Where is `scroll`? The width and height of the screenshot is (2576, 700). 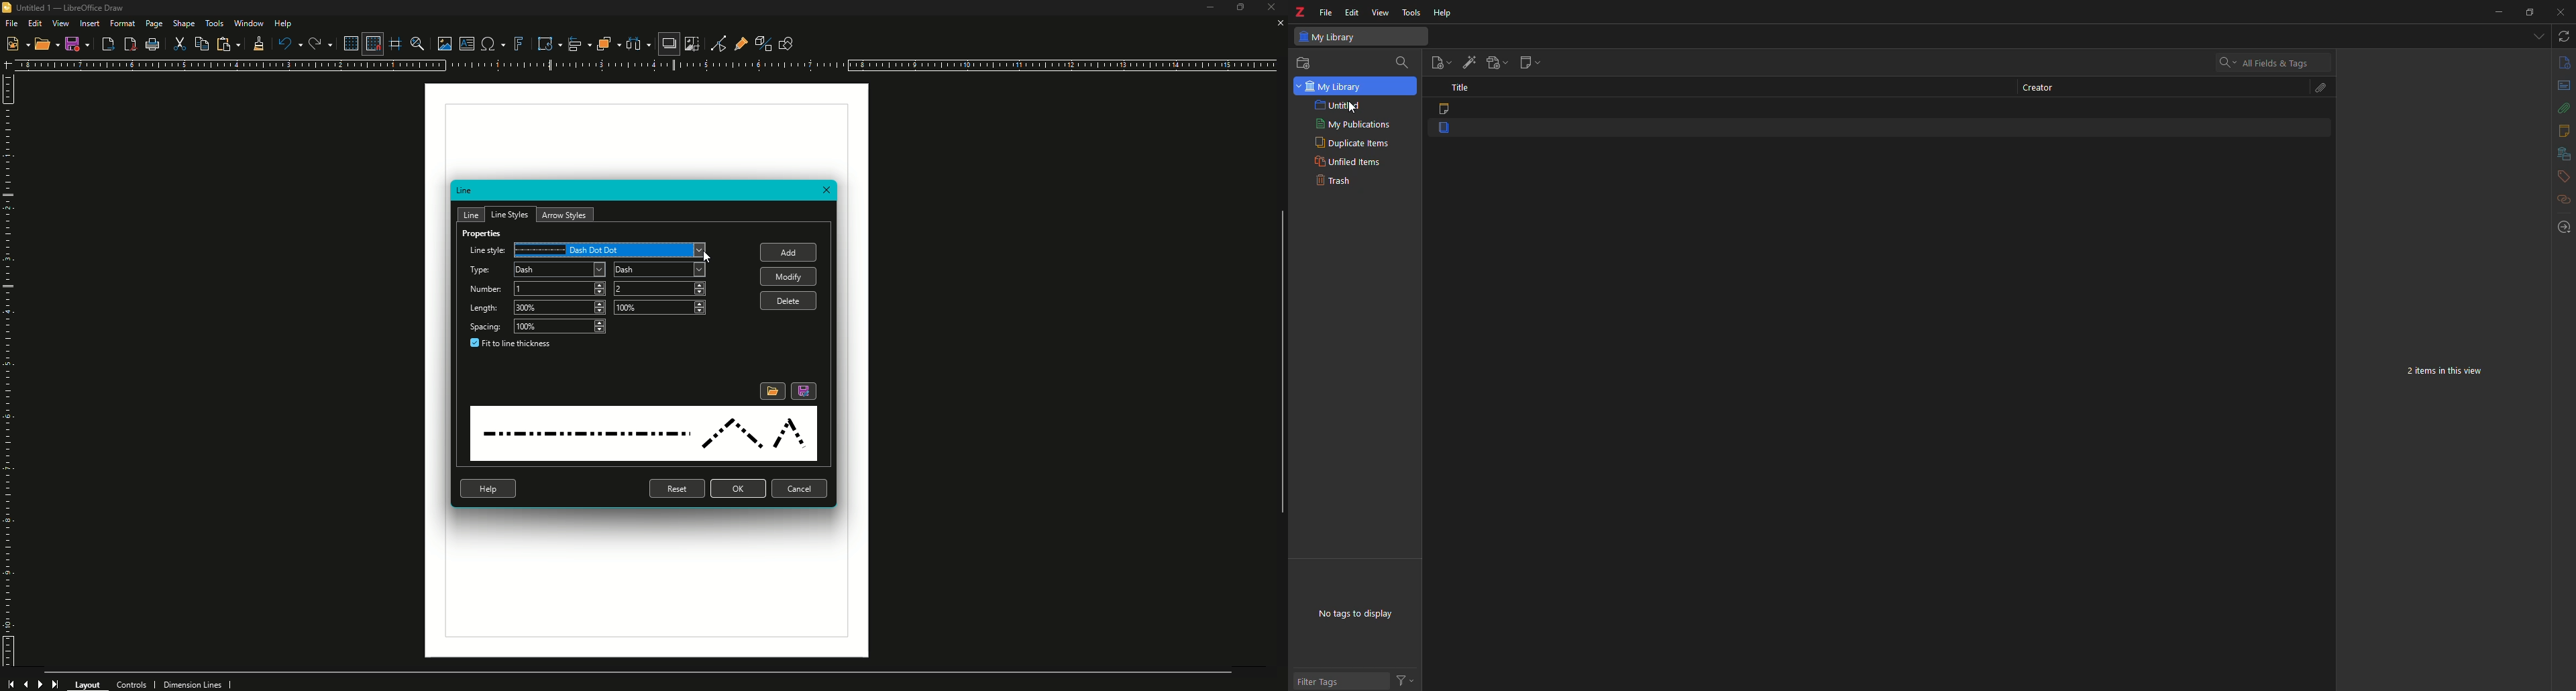
scroll is located at coordinates (1275, 372).